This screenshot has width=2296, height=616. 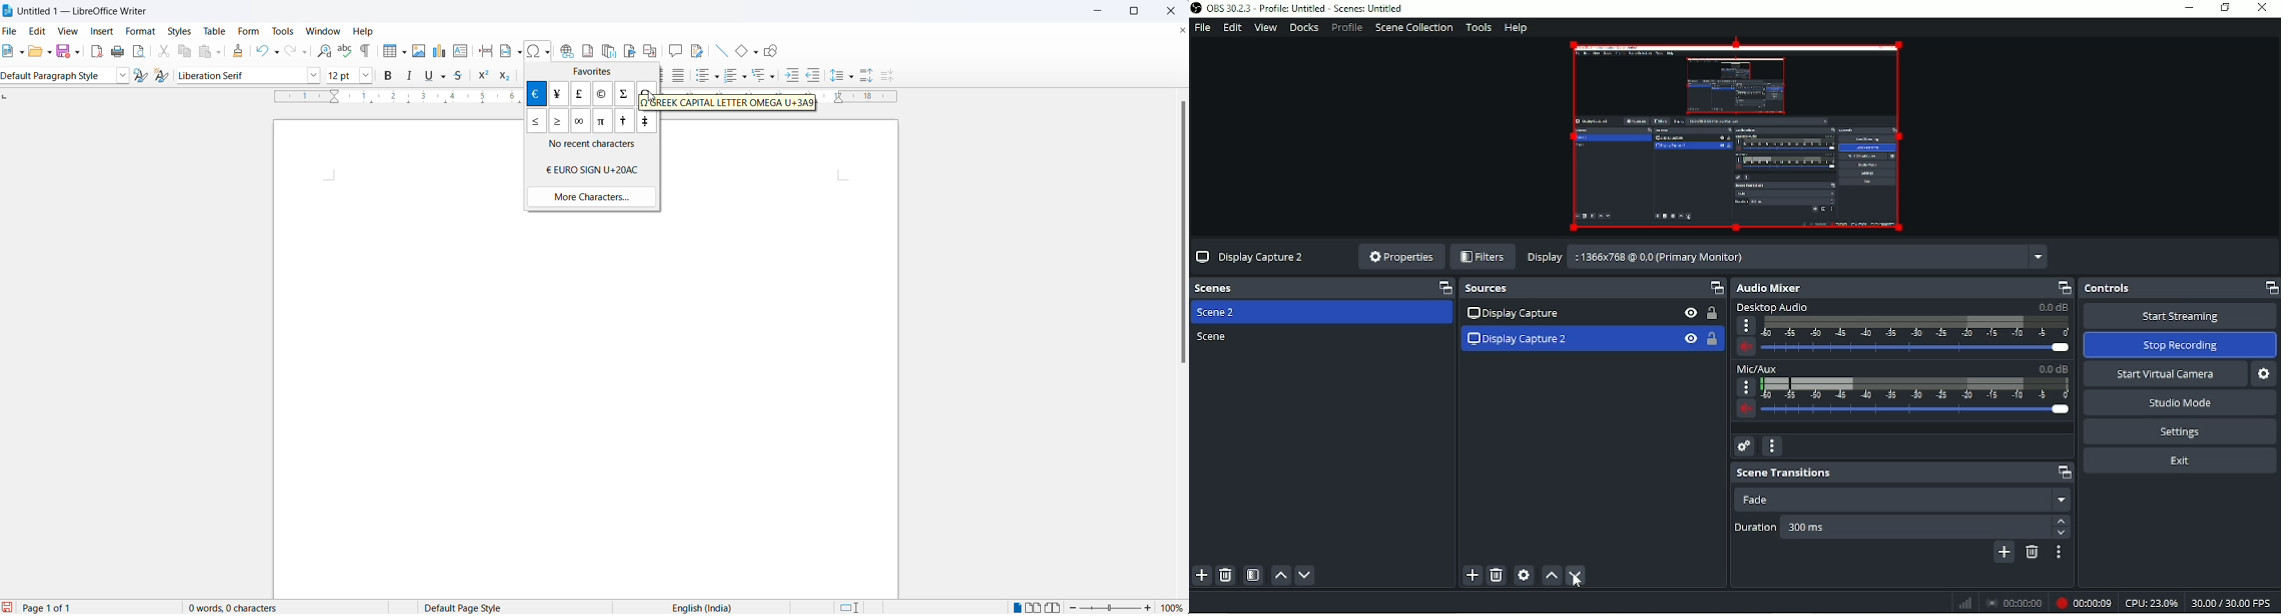 I want to click on Start virtual camera, so click(x=2162, y=375).